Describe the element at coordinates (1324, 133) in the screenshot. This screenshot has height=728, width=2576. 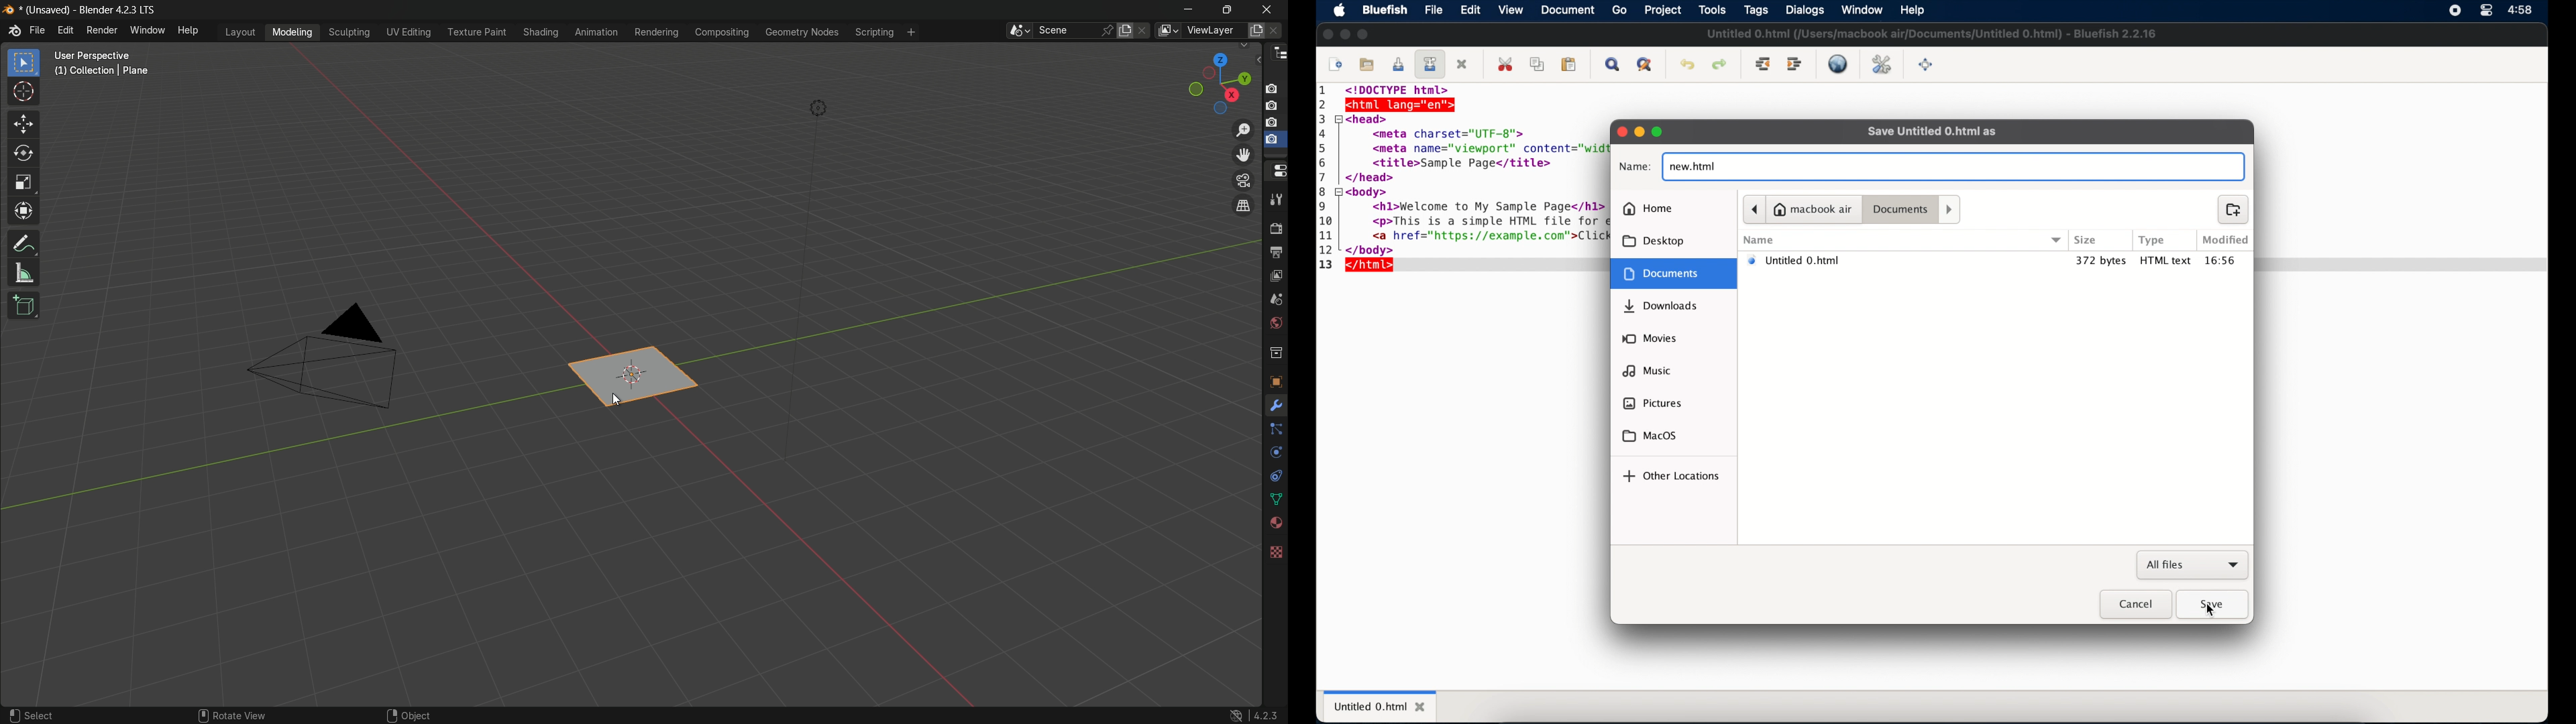
I see `4` at that location.